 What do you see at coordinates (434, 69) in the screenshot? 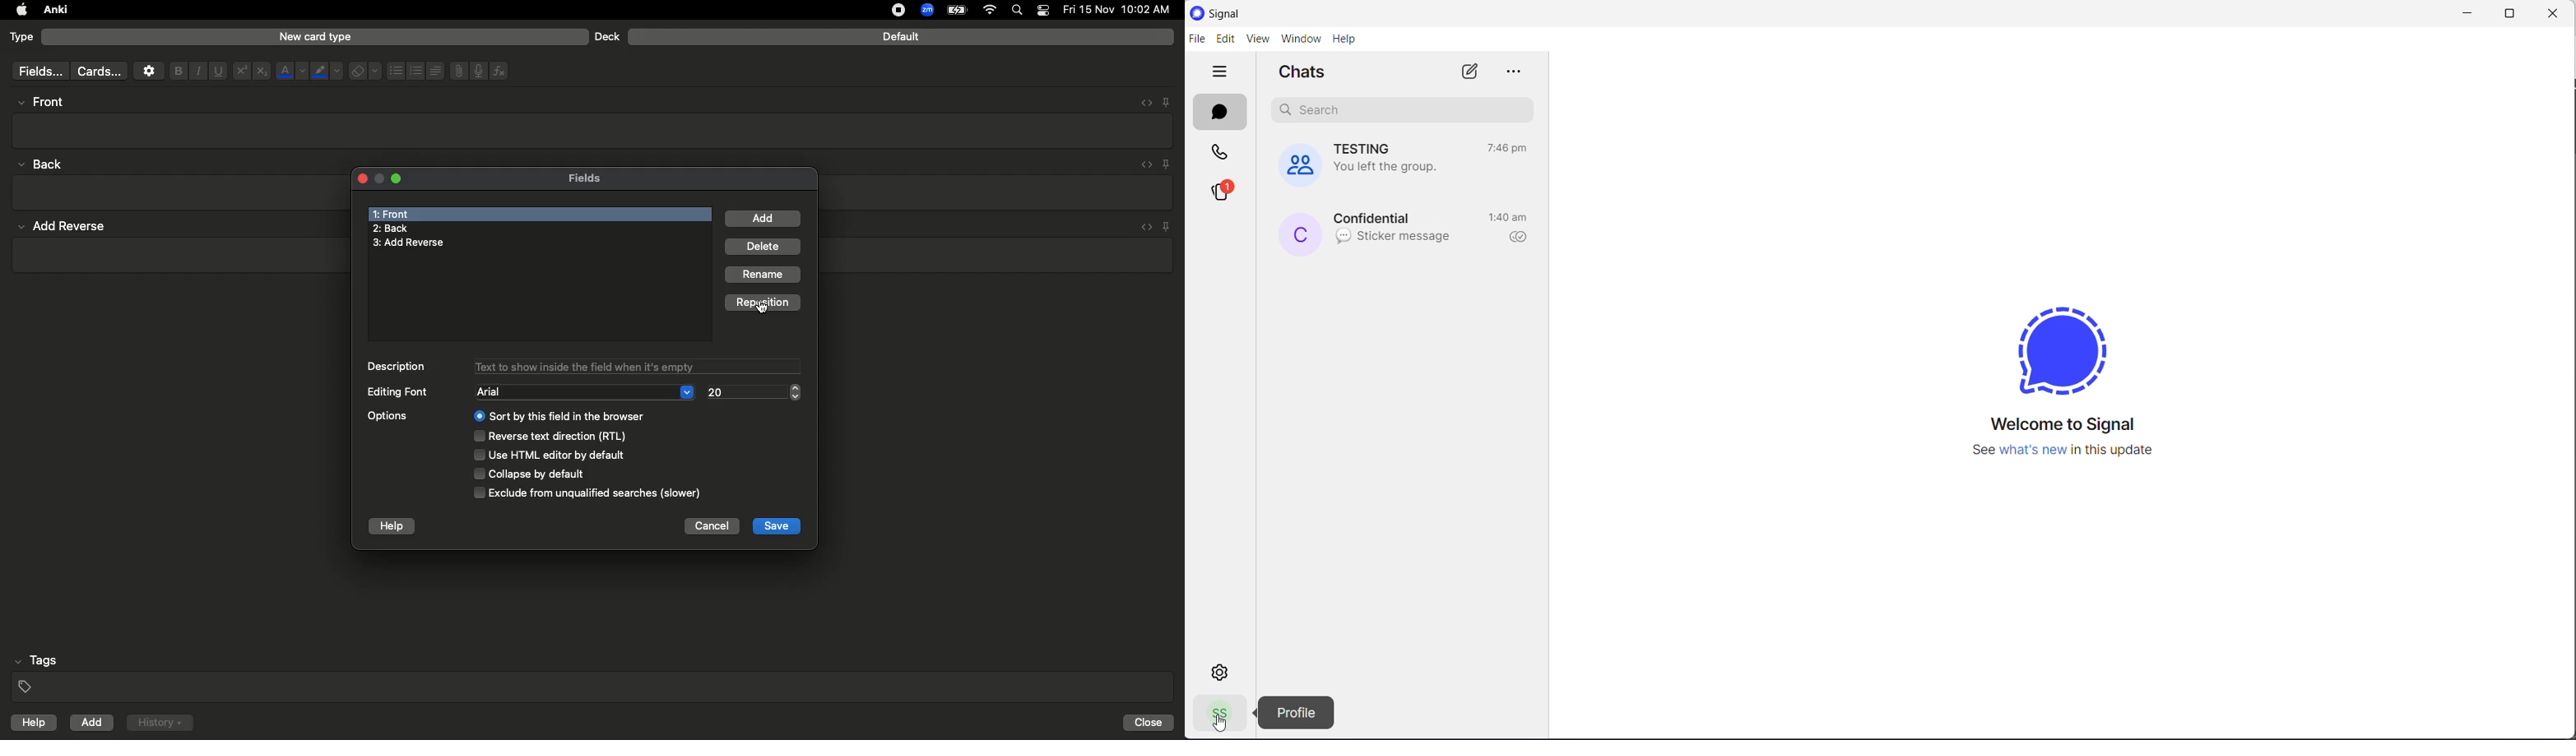
I see `Alignment` at bounding box center [434, 69].